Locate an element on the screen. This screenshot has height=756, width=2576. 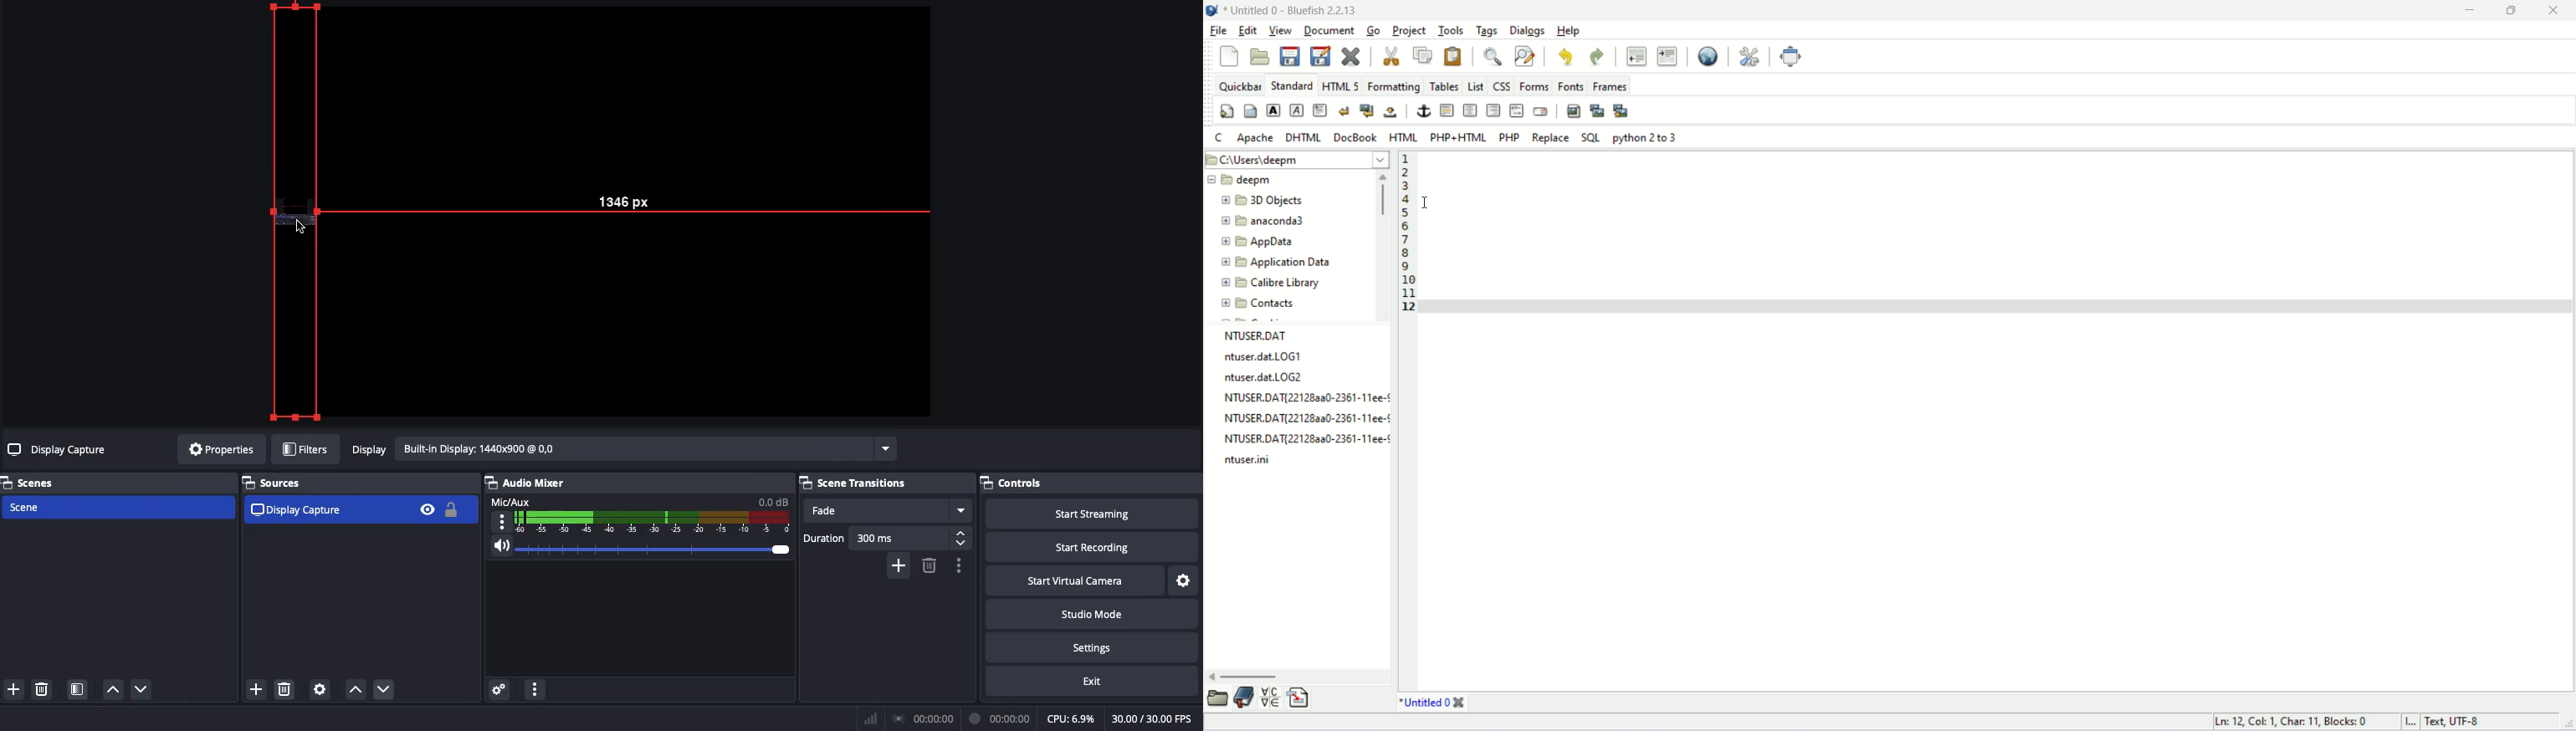
Click is located at coordinates (302, 226).